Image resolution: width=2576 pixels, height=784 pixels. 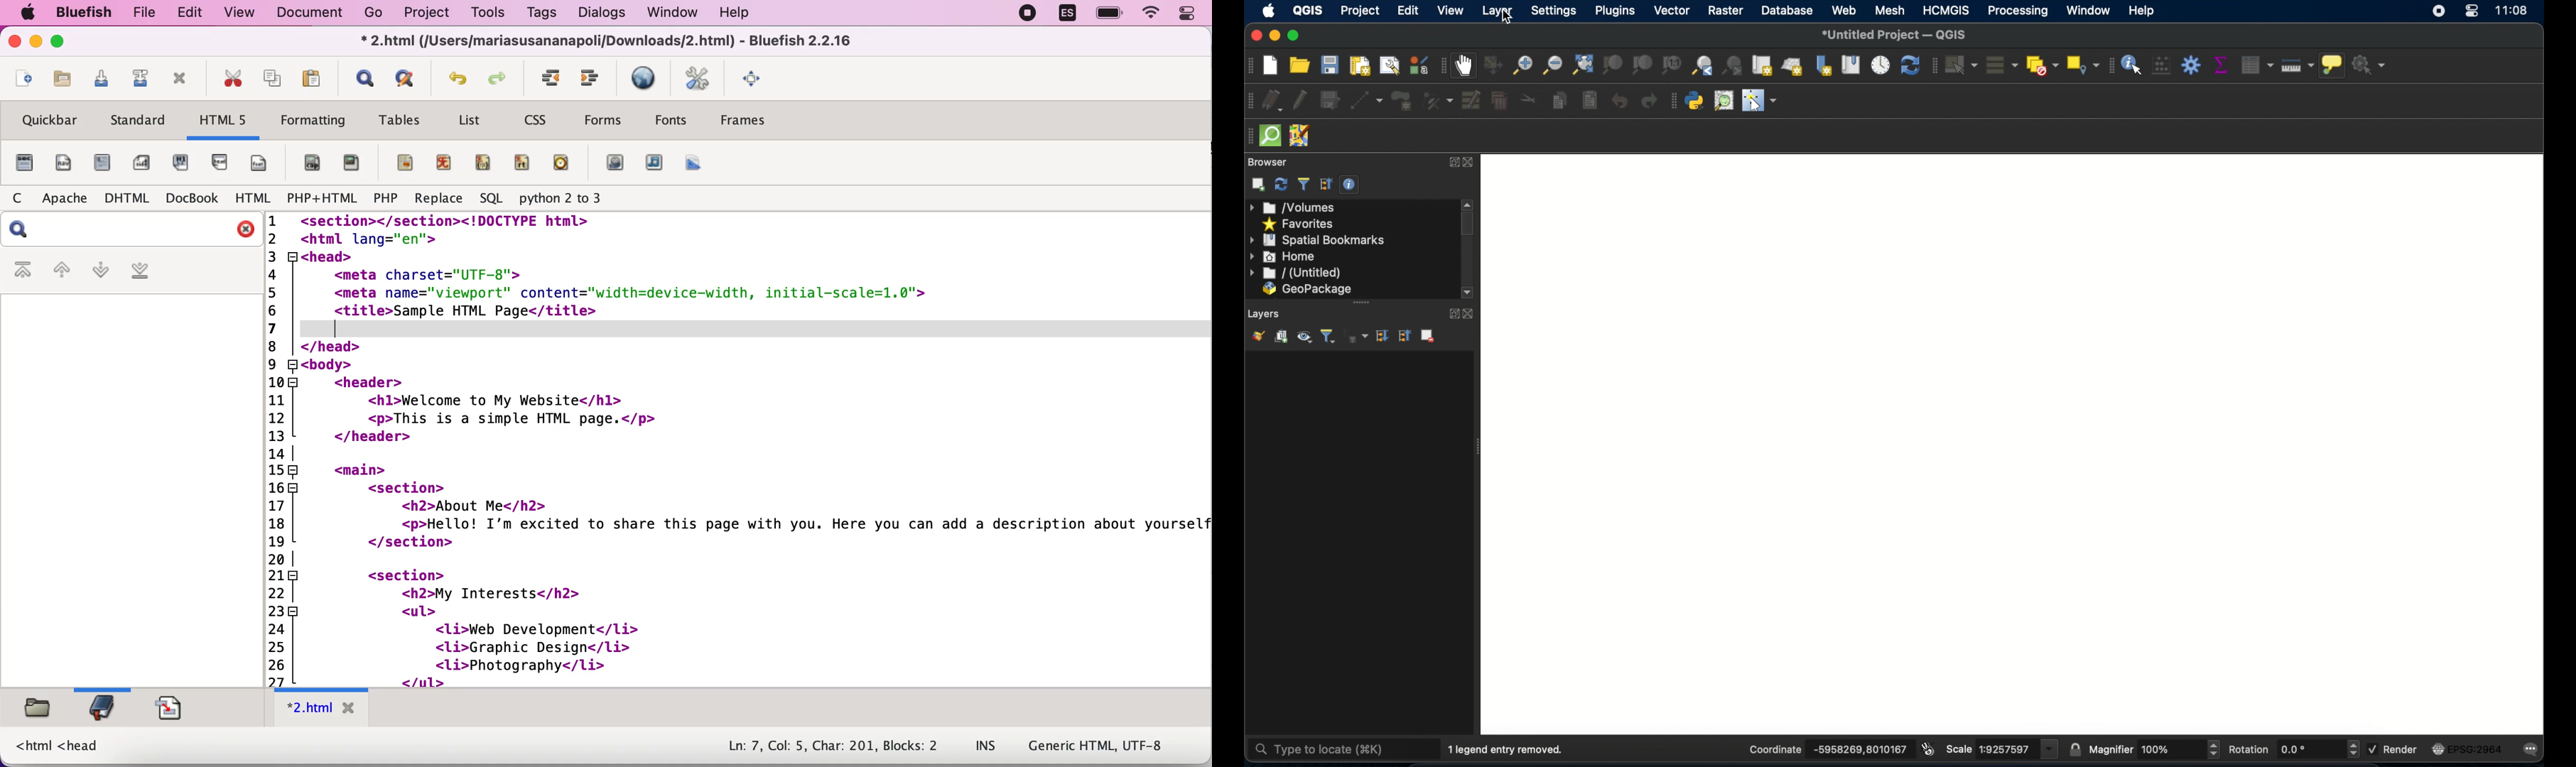 I want to click on no action selected, so click(x=2371, y=65).